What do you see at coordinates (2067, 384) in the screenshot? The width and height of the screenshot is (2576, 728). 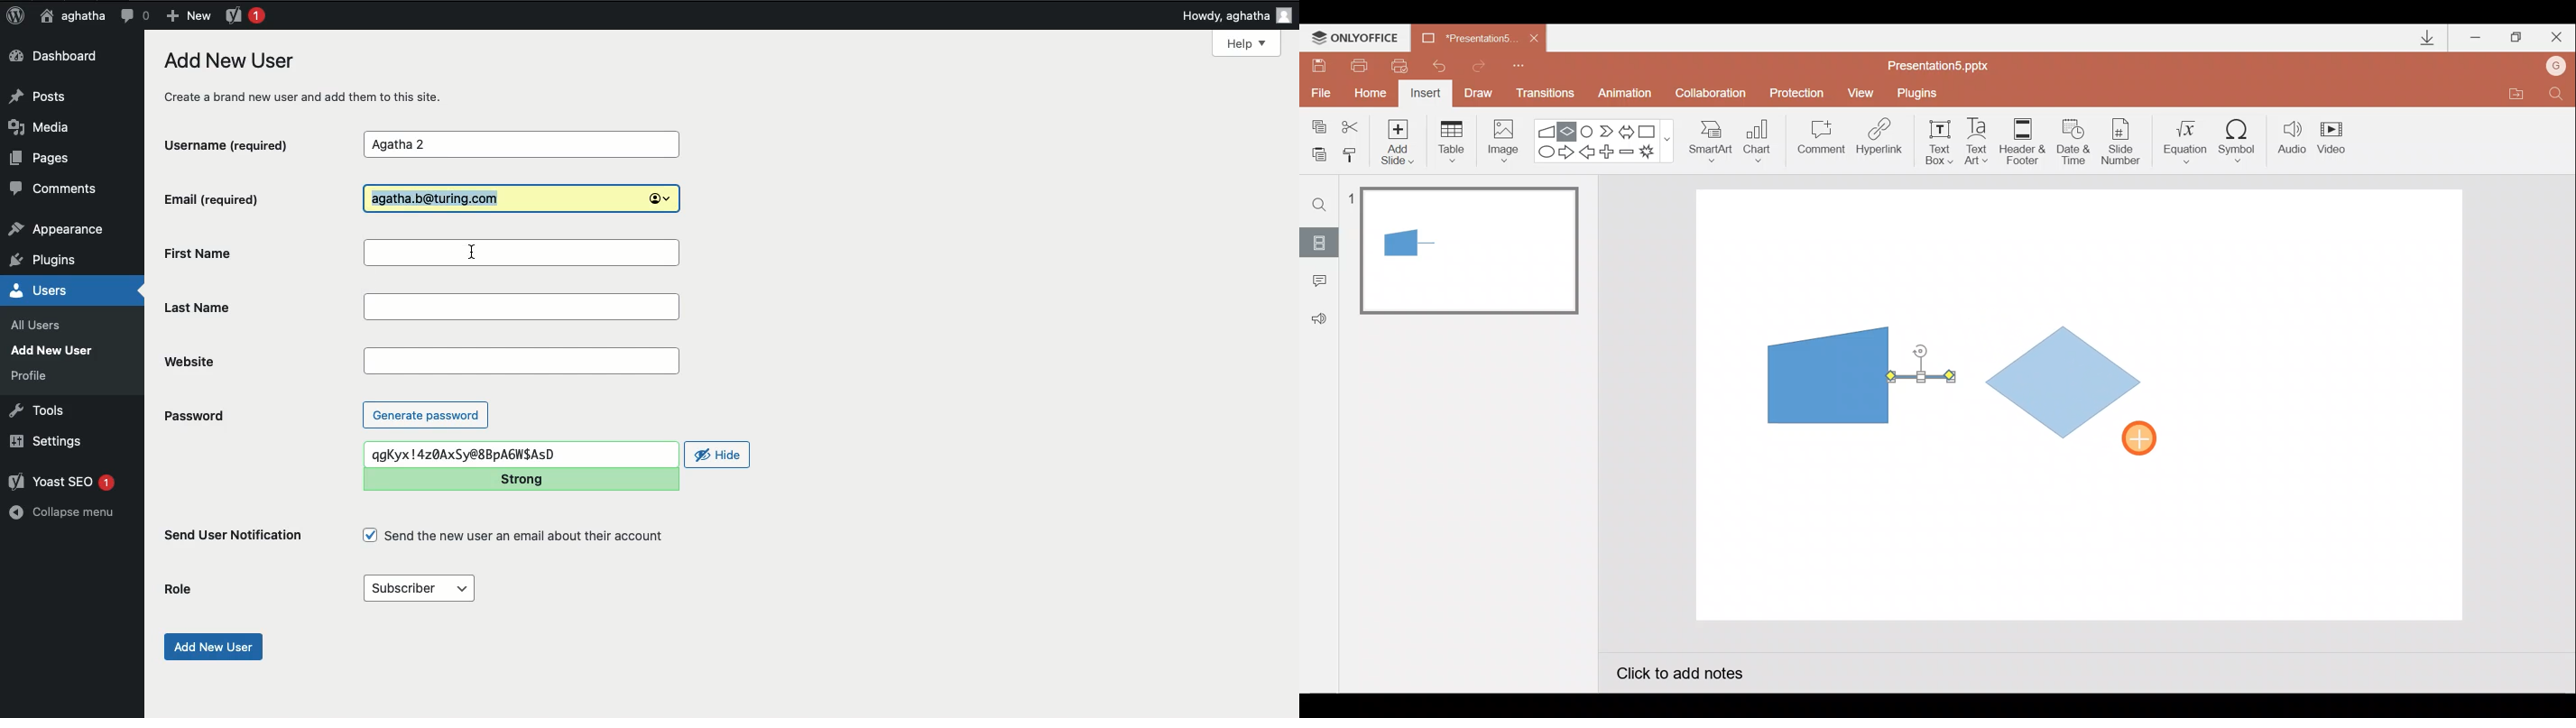 I see `Decision flow chart` at bounding box center [2067, 384].